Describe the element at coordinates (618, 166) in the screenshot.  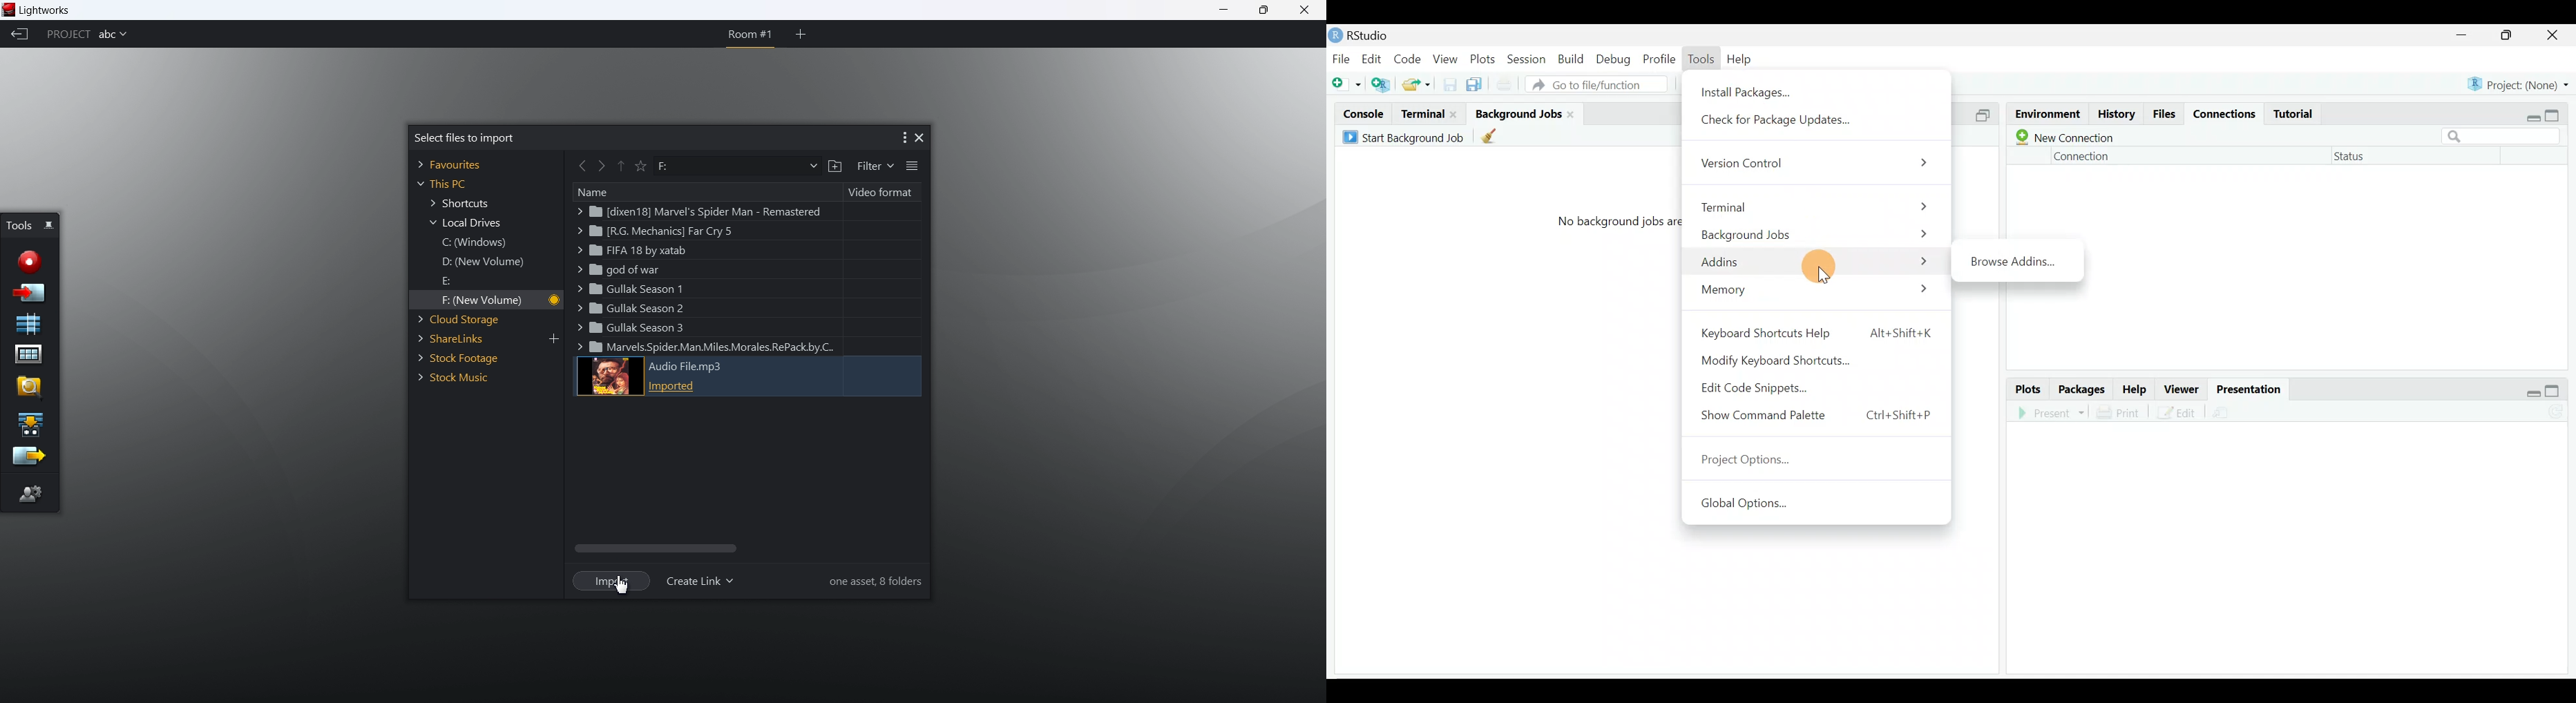
I see `previous` at that location.